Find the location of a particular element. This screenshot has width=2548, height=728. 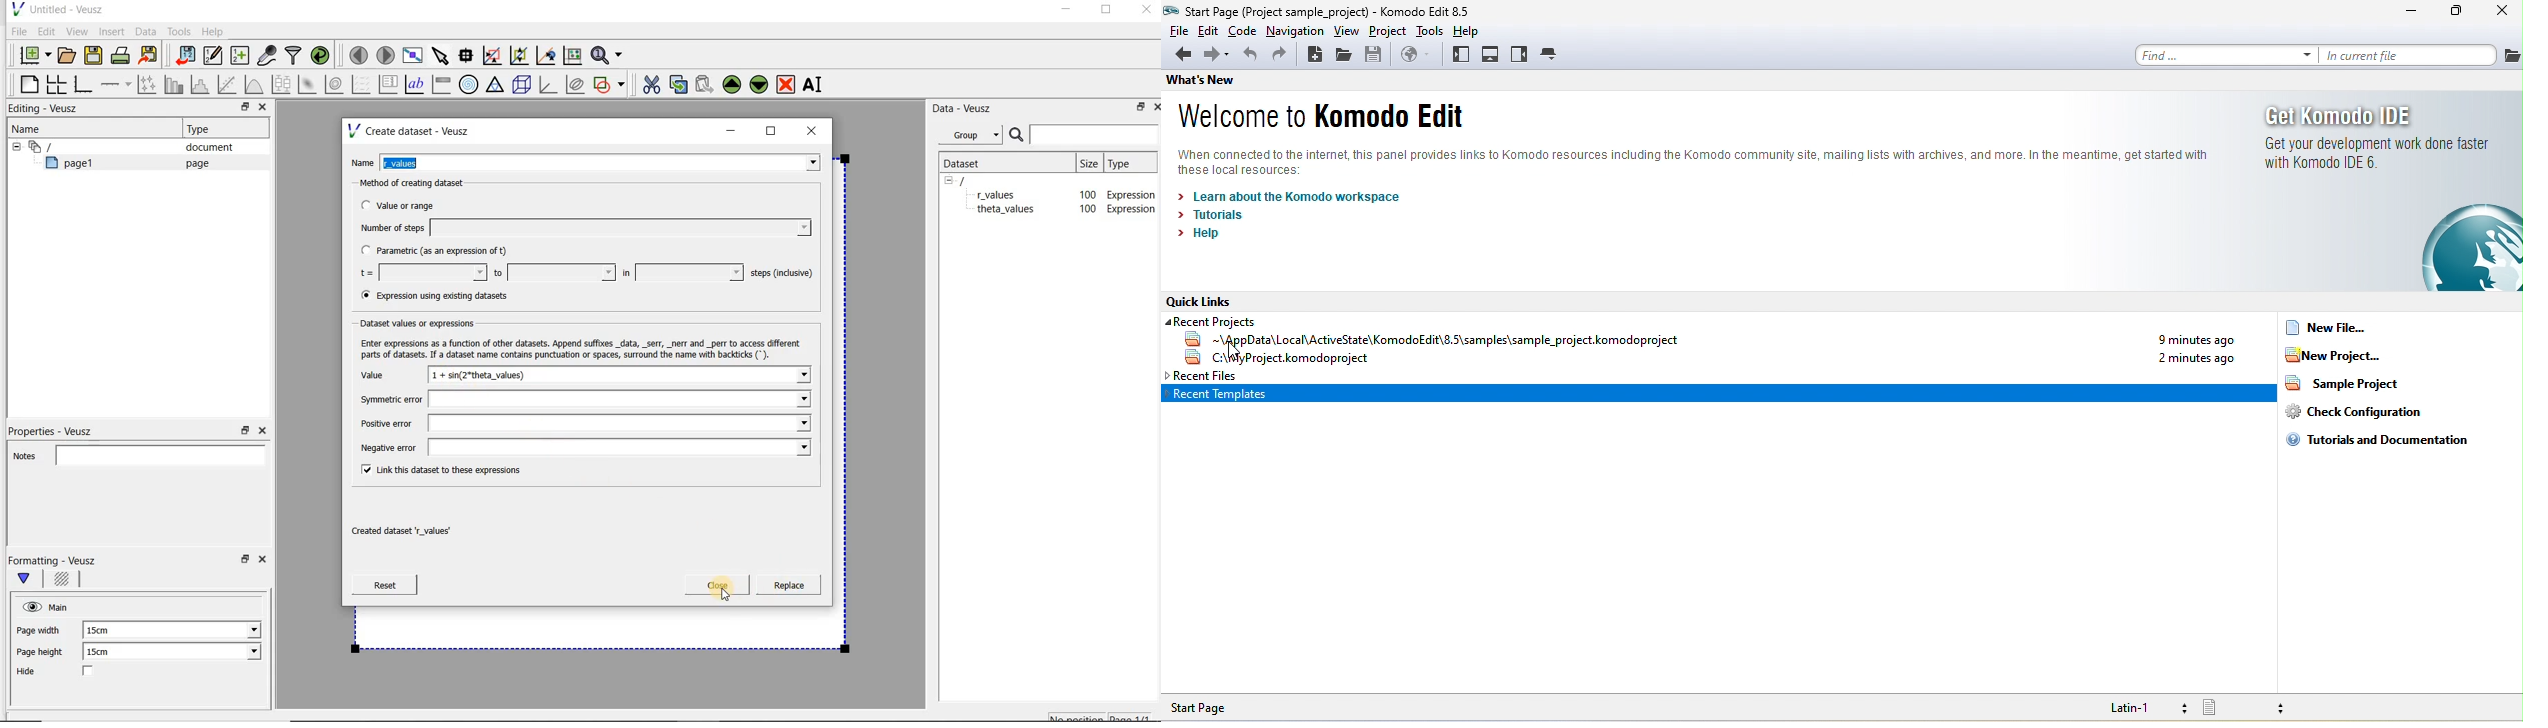

Search bar is located at coordinates (1085, 133).